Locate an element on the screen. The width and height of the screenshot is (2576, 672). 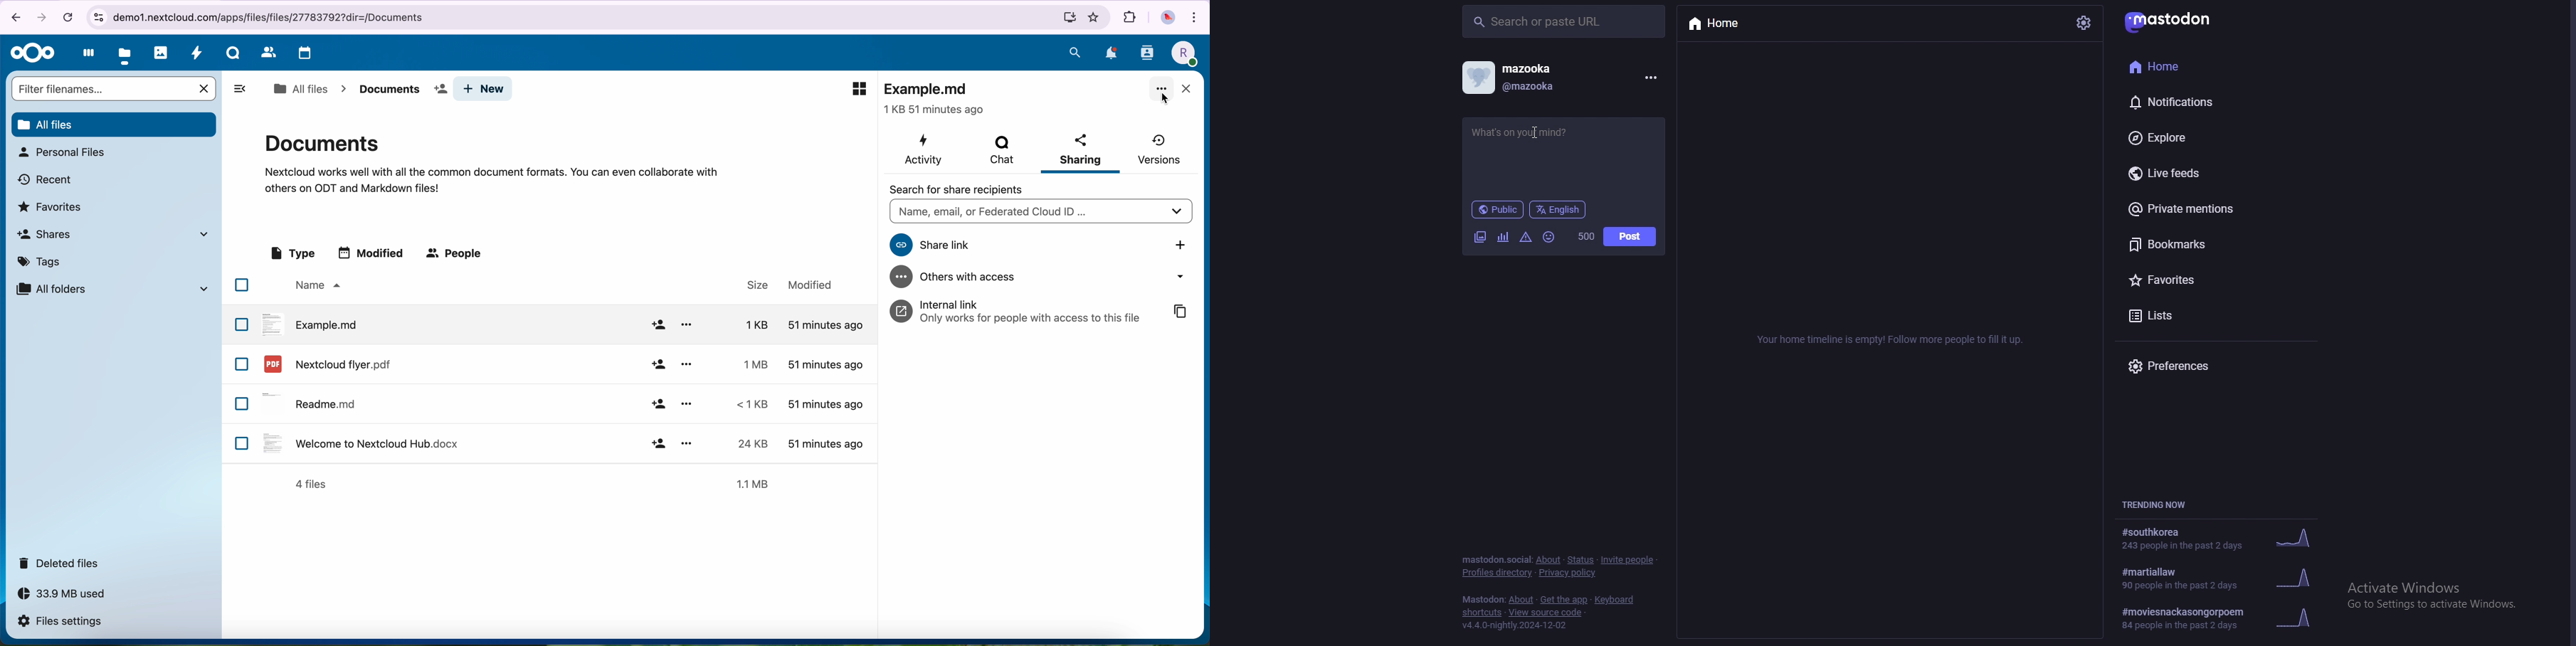
documents is located at coordinates (492, 162).